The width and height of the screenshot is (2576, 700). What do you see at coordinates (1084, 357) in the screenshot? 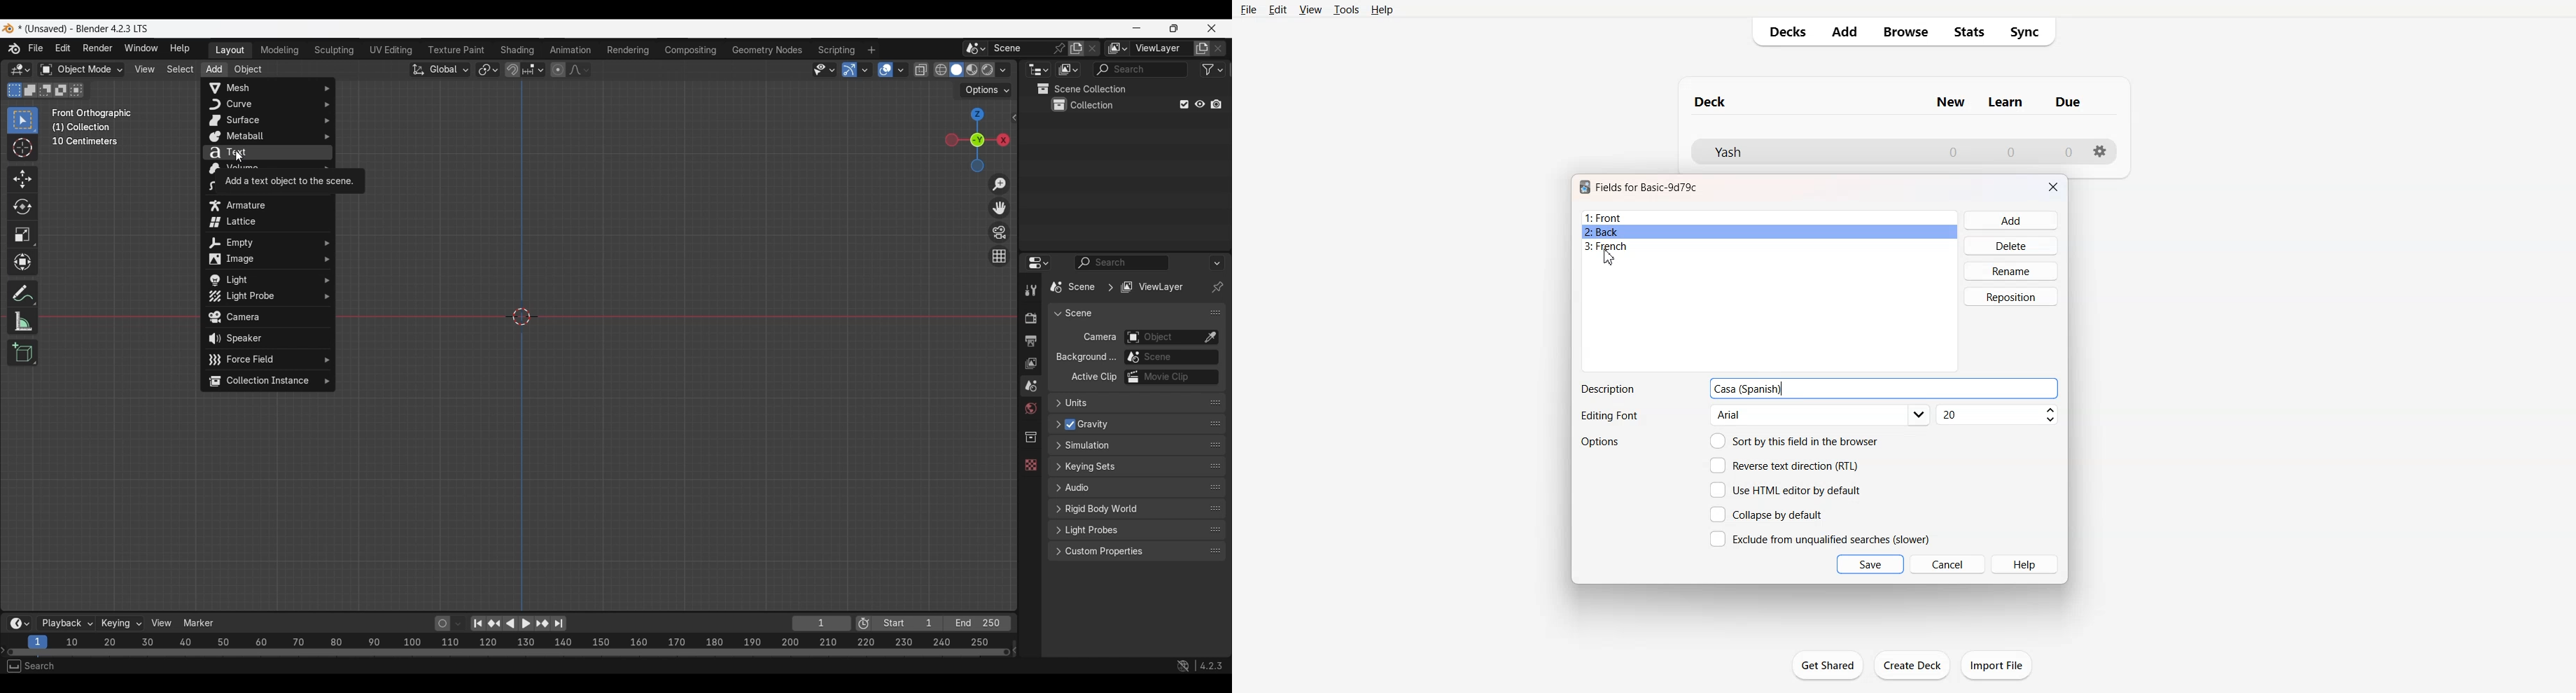
I see `ow Background...` at bounding box center [1084, 357].